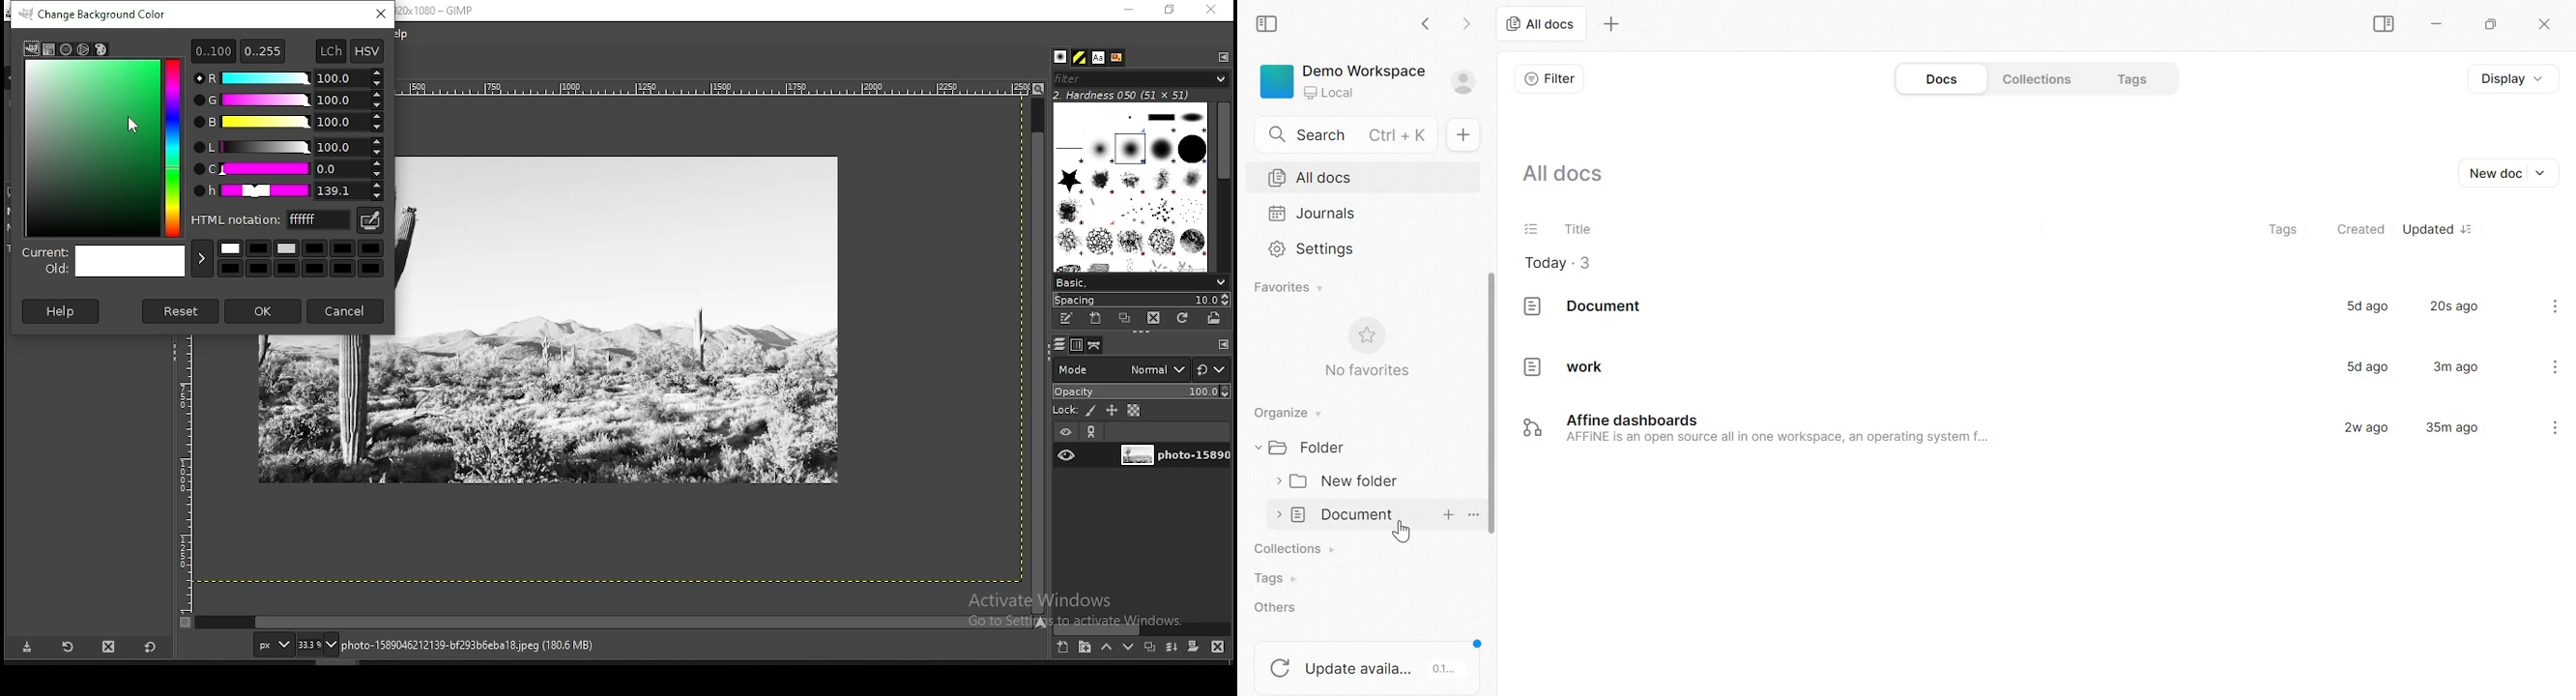 Image resolution: width=2576 pixels, height=700 pixels. What do you see at coordinates (102, 147) in the screenshot?
I see `color map` at bounding box center [102, 147].